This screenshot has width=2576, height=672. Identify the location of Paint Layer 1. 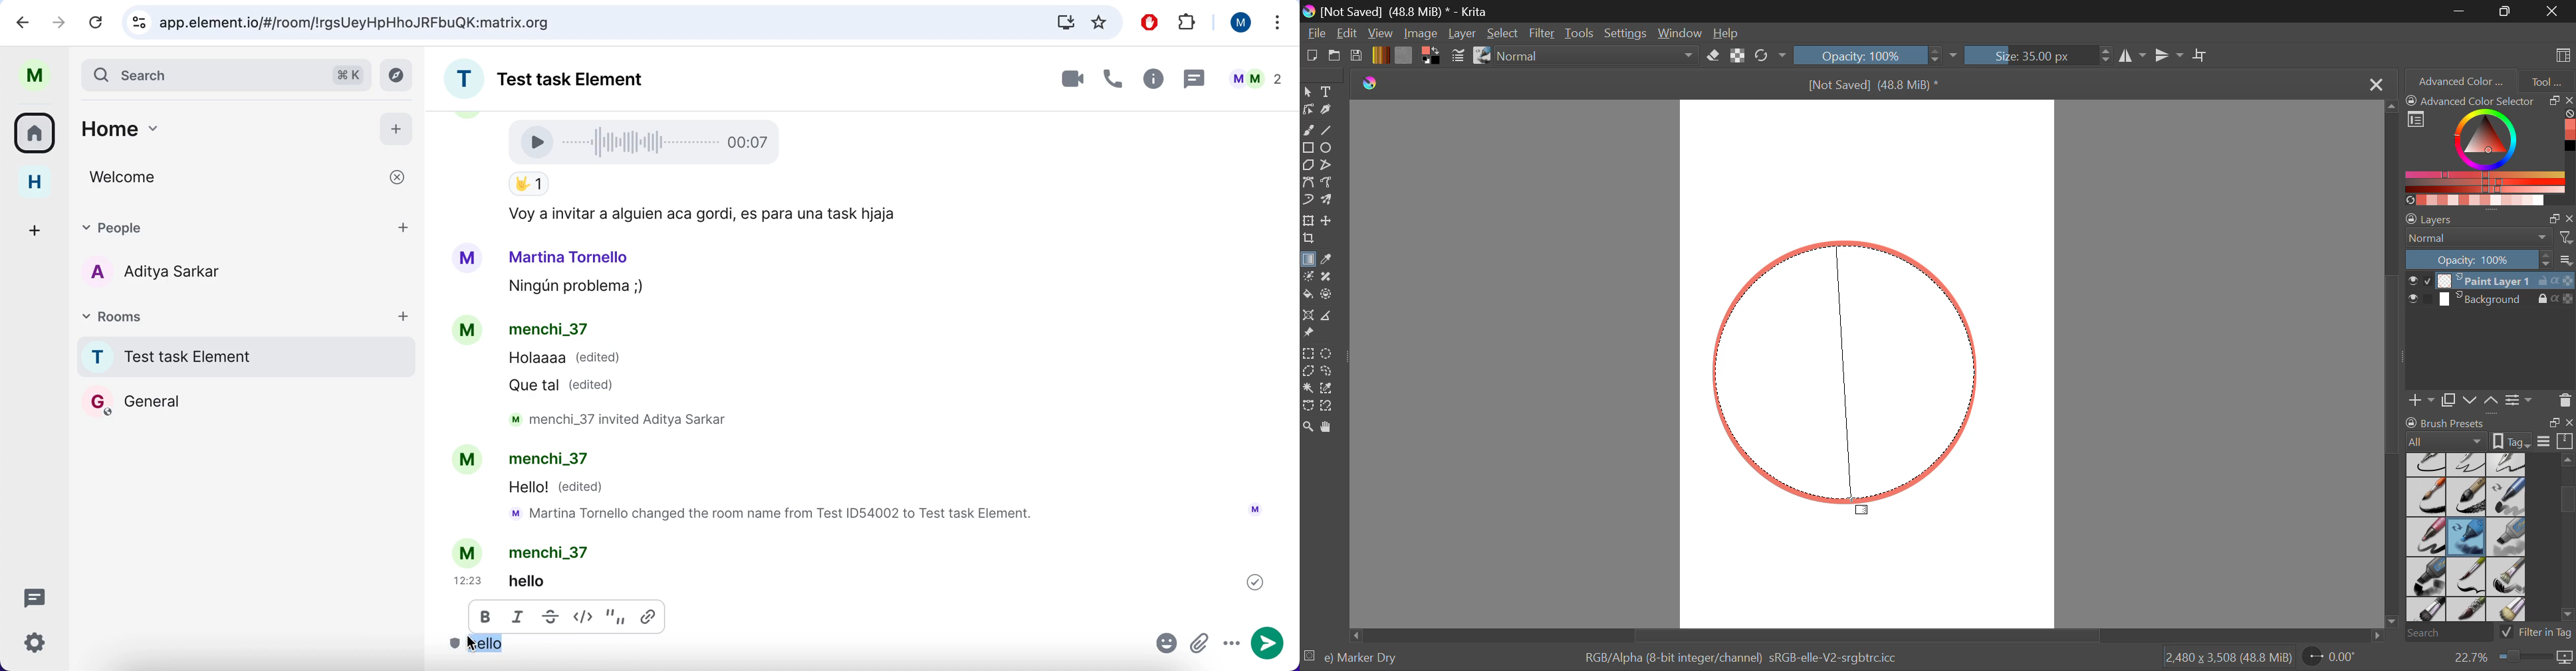
(2491, 280).